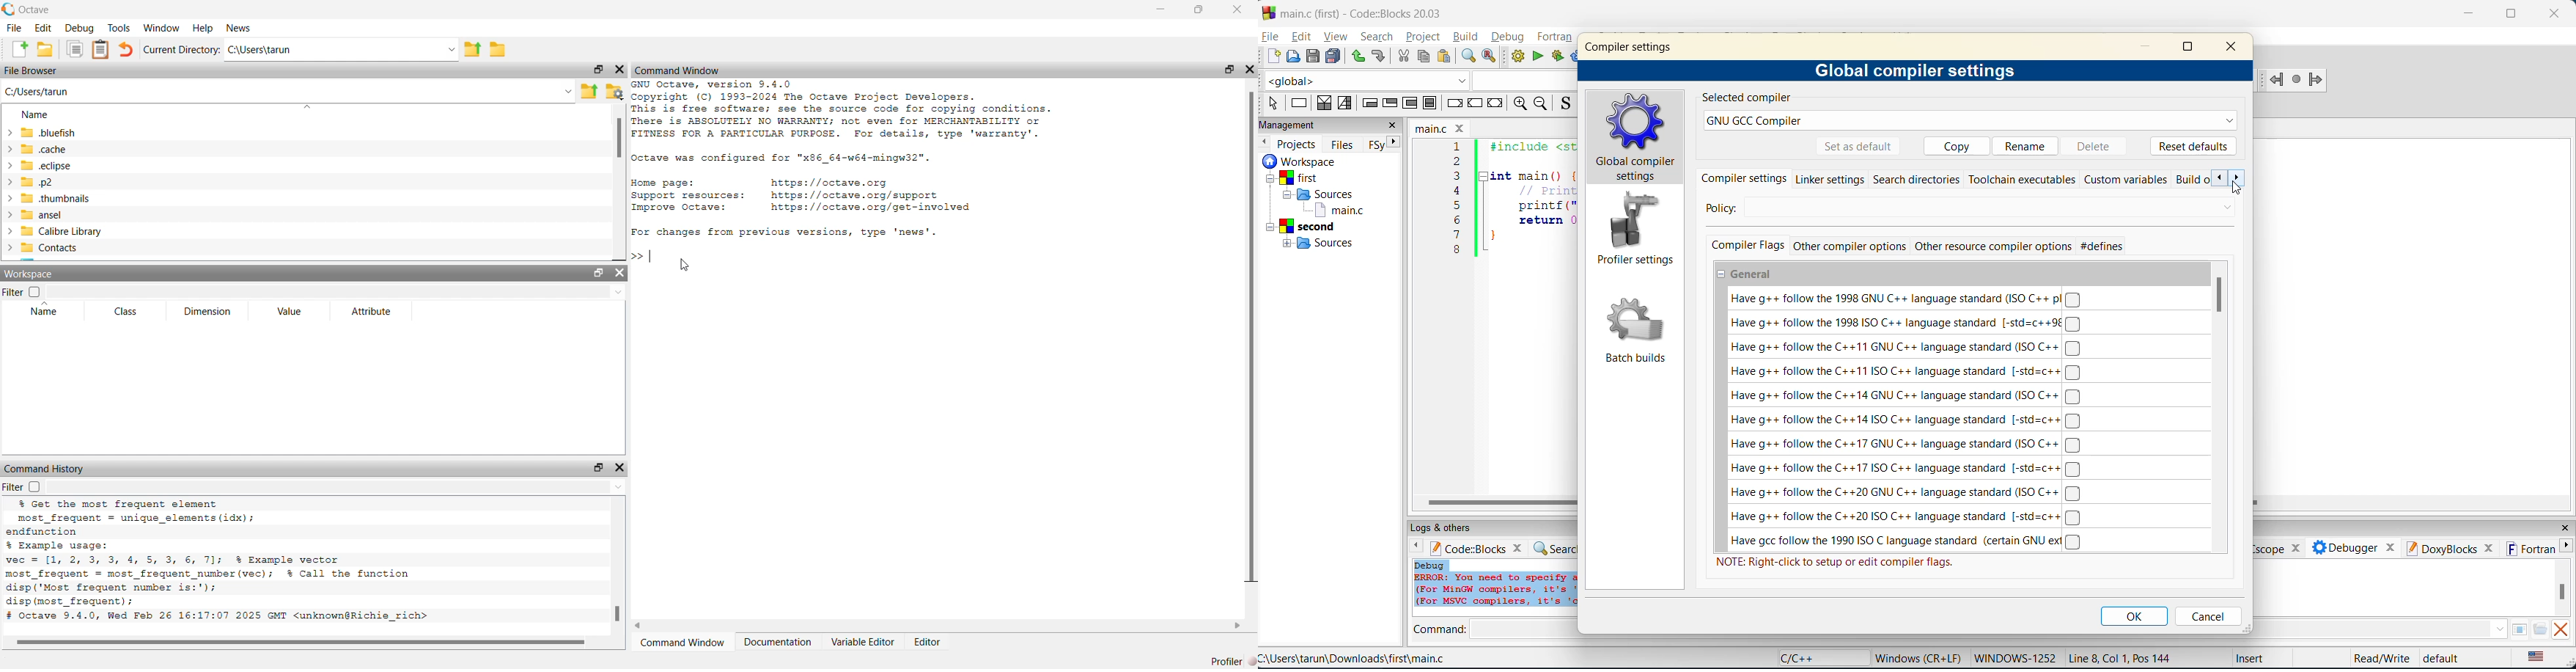 The width and height of the screenshot is (2576, 672). I want to click on #defines, so click(2102, 246).